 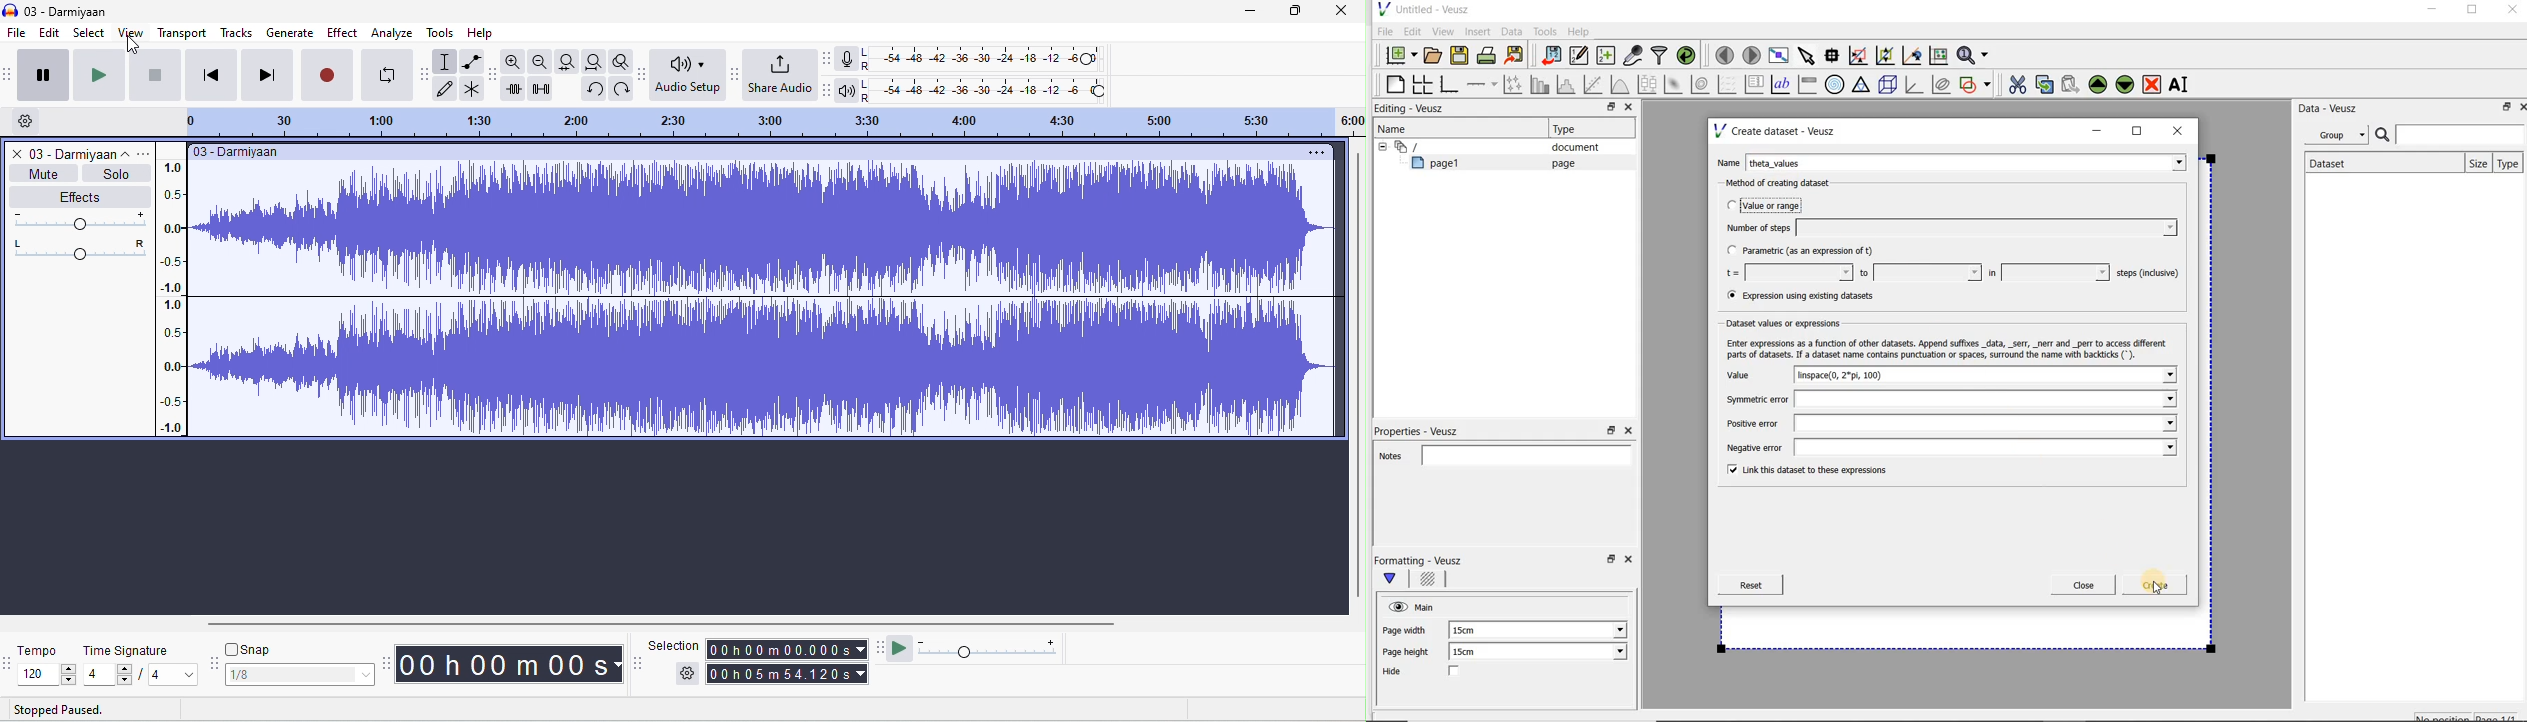 What do you see at coordinates (1314, 153) in the screenshot?
I see `options` at bounding box center [1314, 153].